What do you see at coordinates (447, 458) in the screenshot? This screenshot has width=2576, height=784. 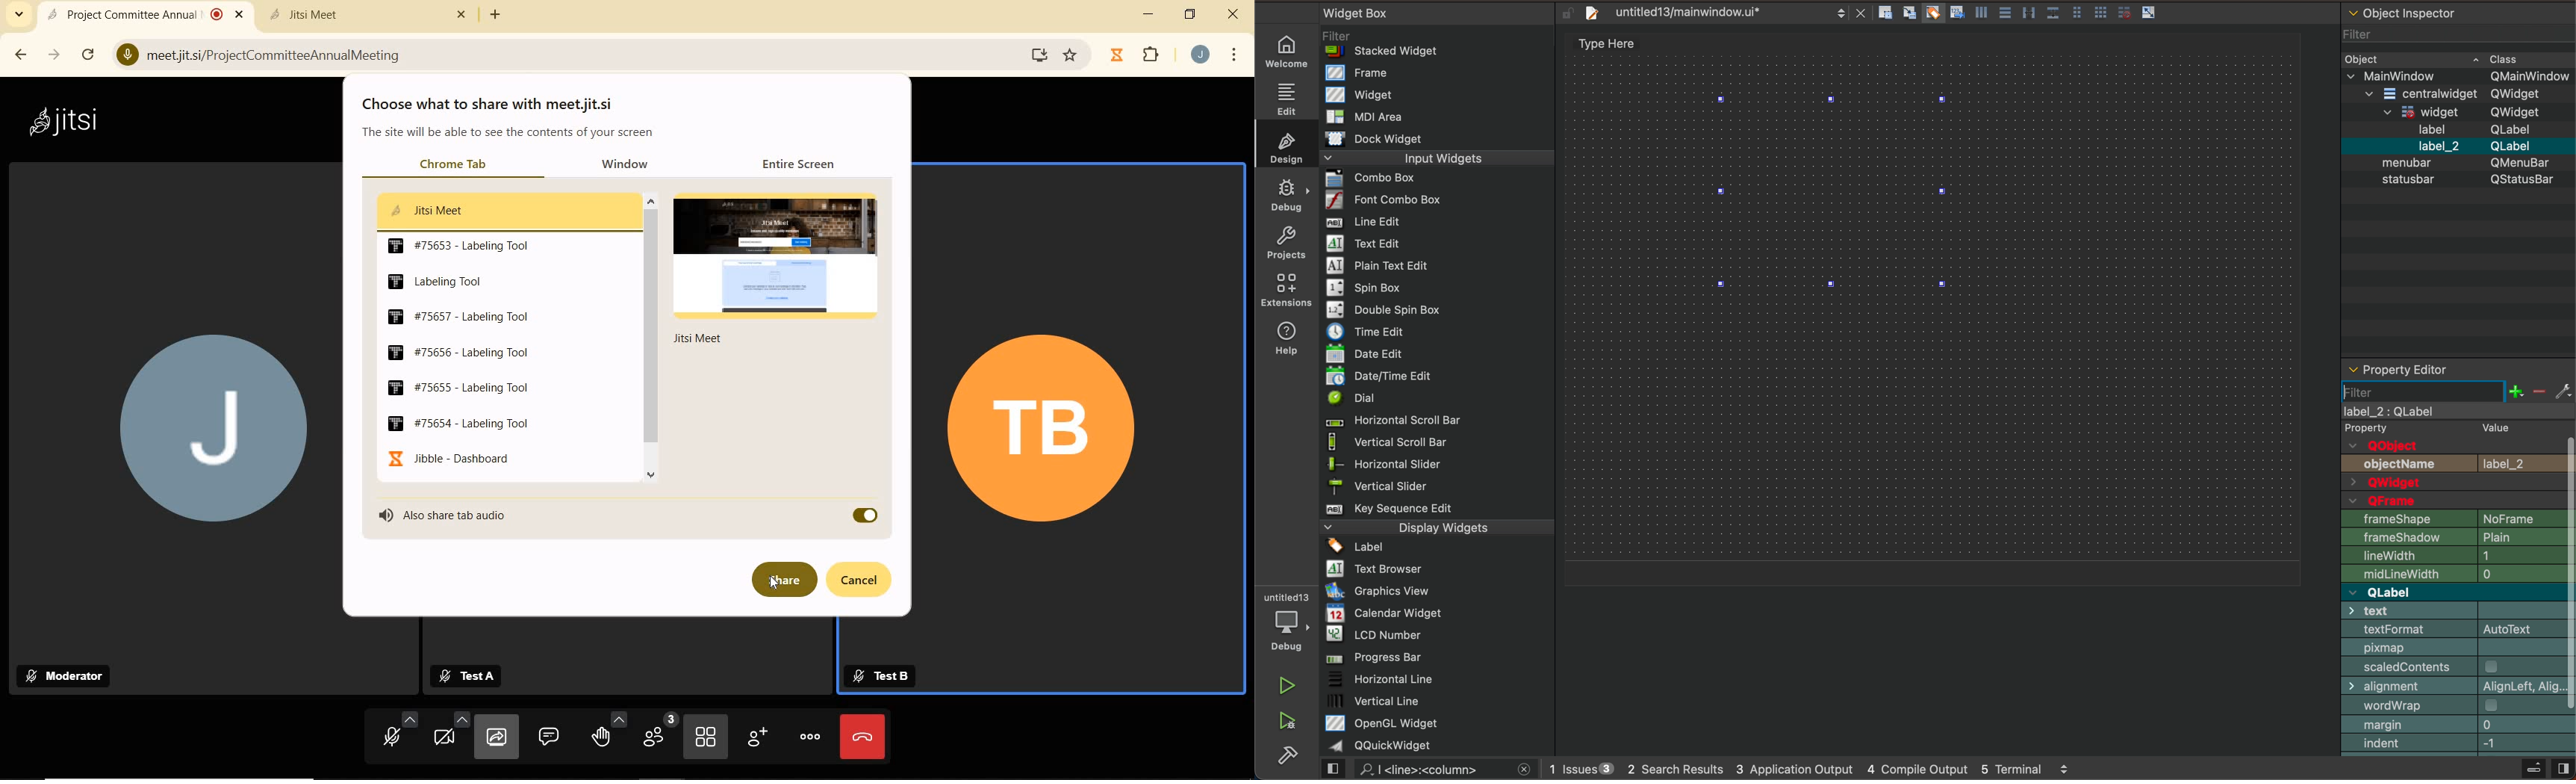 I see `Jibble - Dashboard` at bounding box center [447, 458].